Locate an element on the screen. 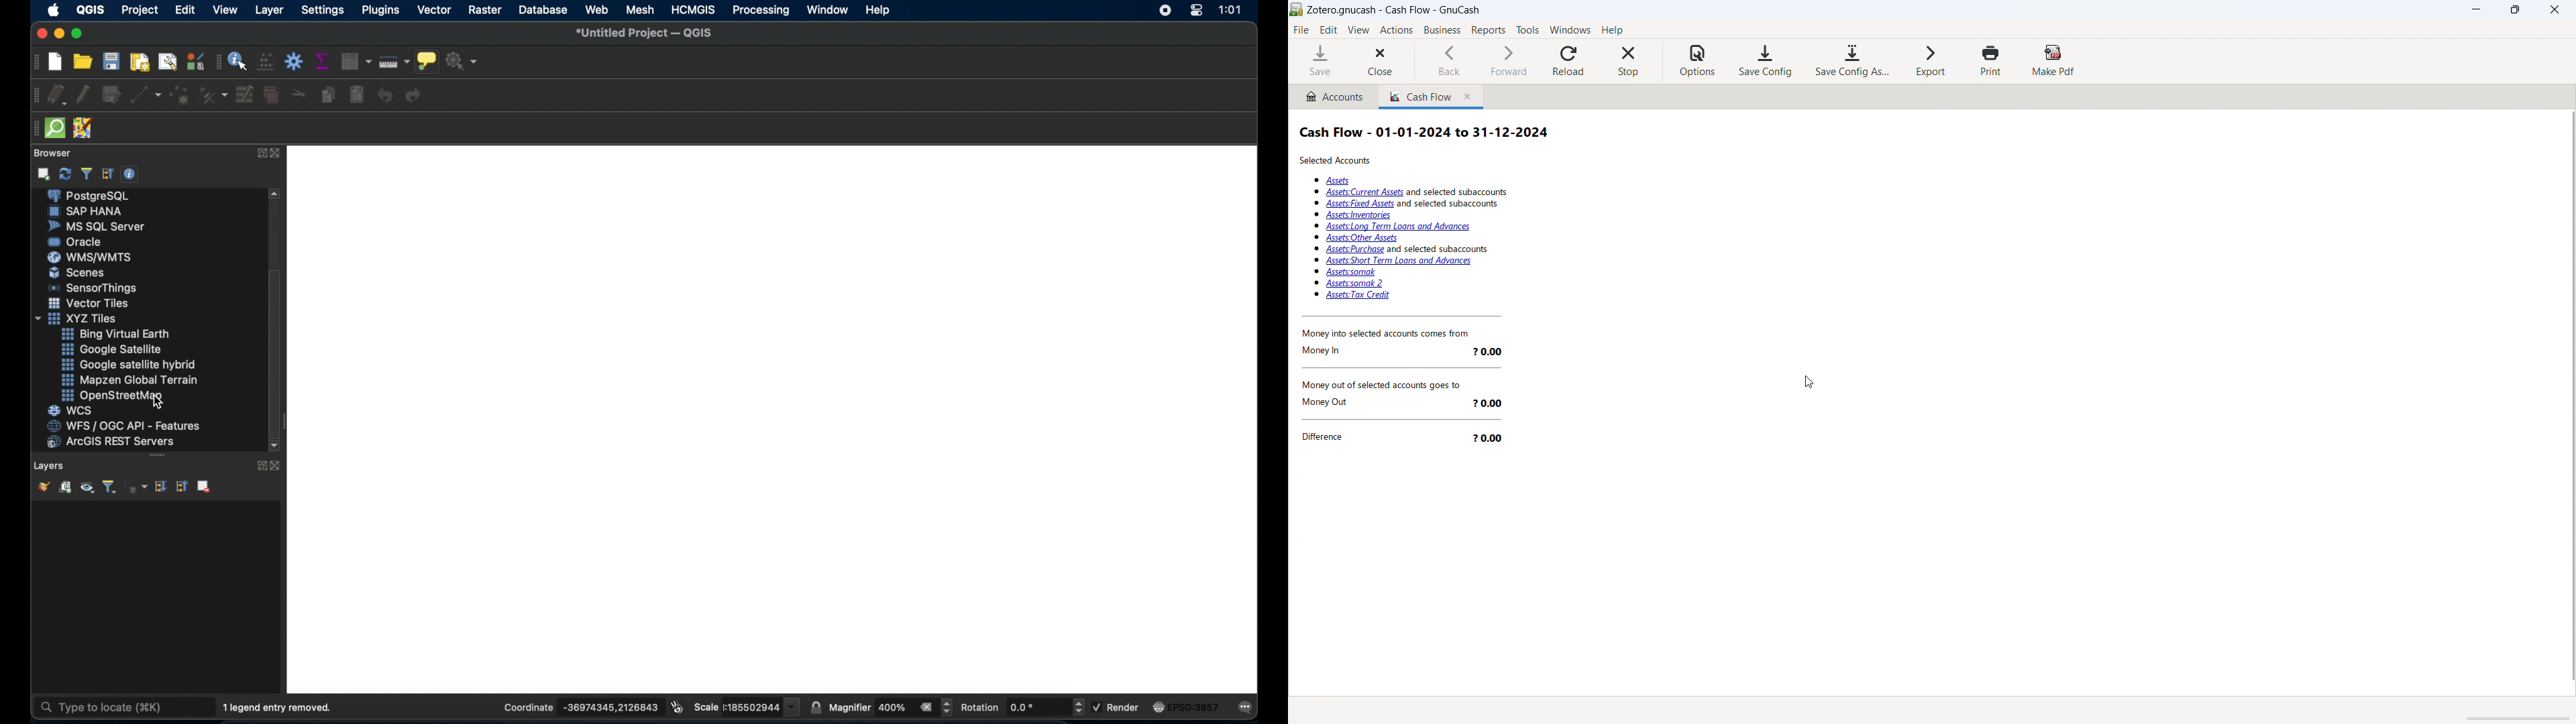  open project is located at coordinates (82, 63).